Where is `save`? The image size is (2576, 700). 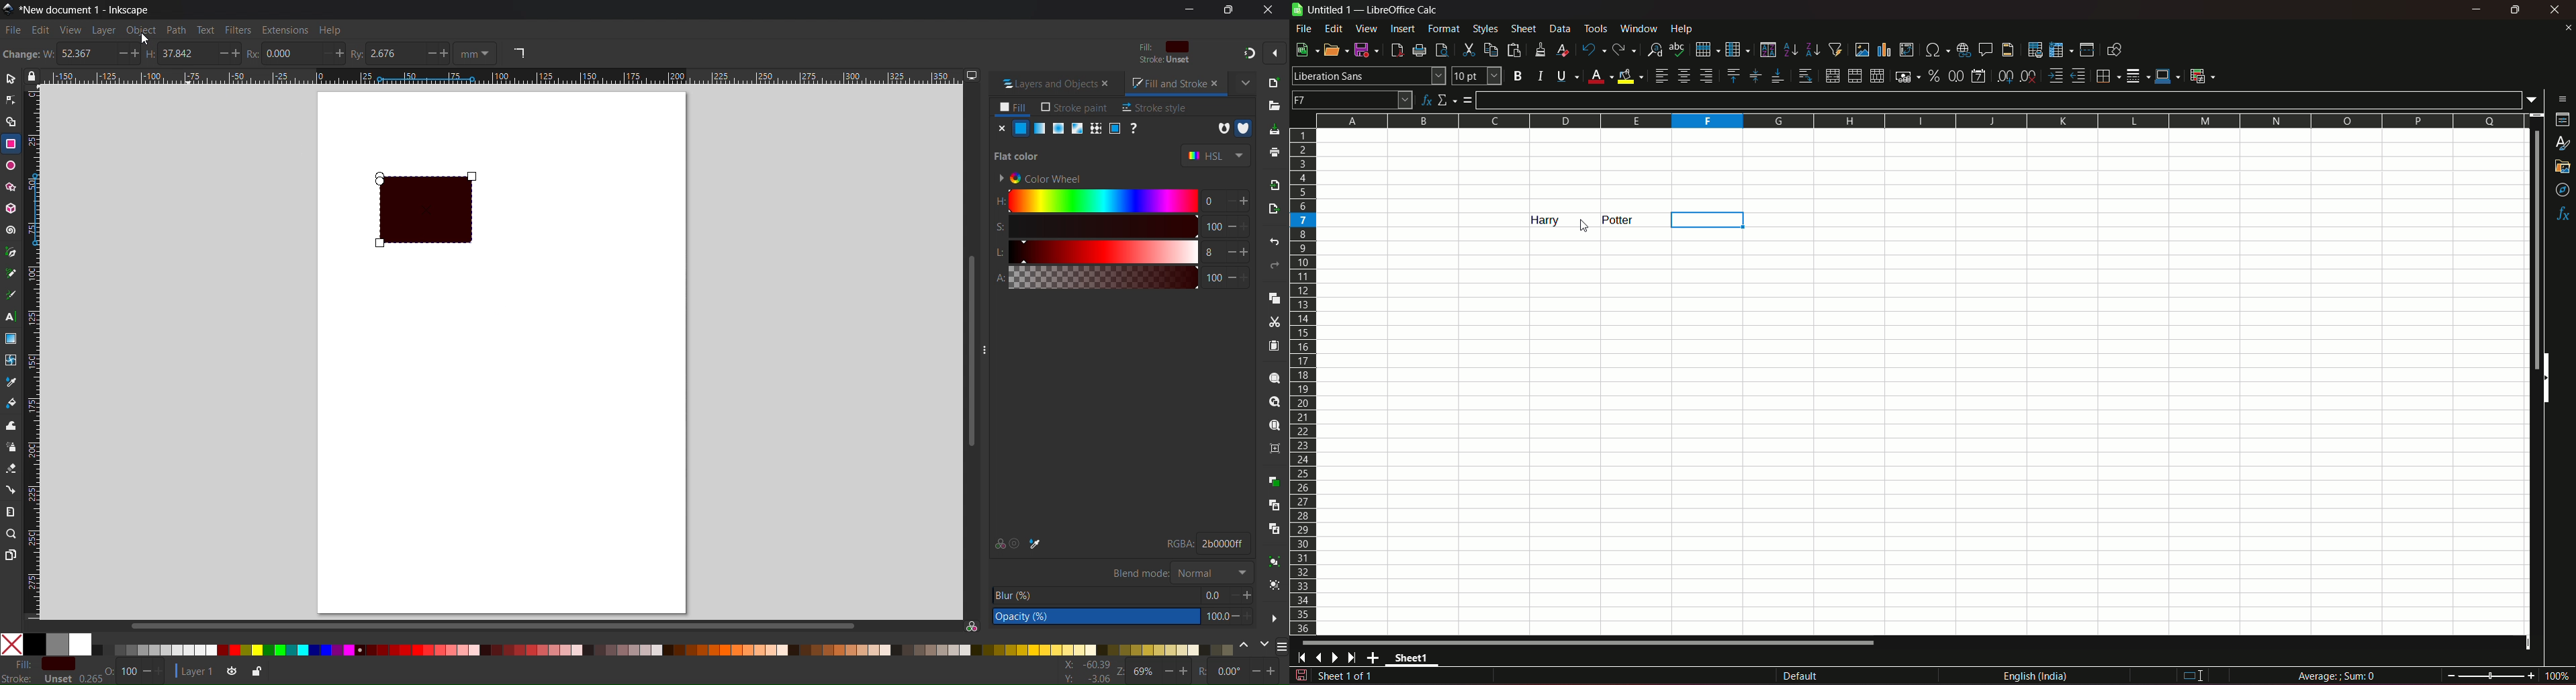
save is located at coordinates (1364, 49).